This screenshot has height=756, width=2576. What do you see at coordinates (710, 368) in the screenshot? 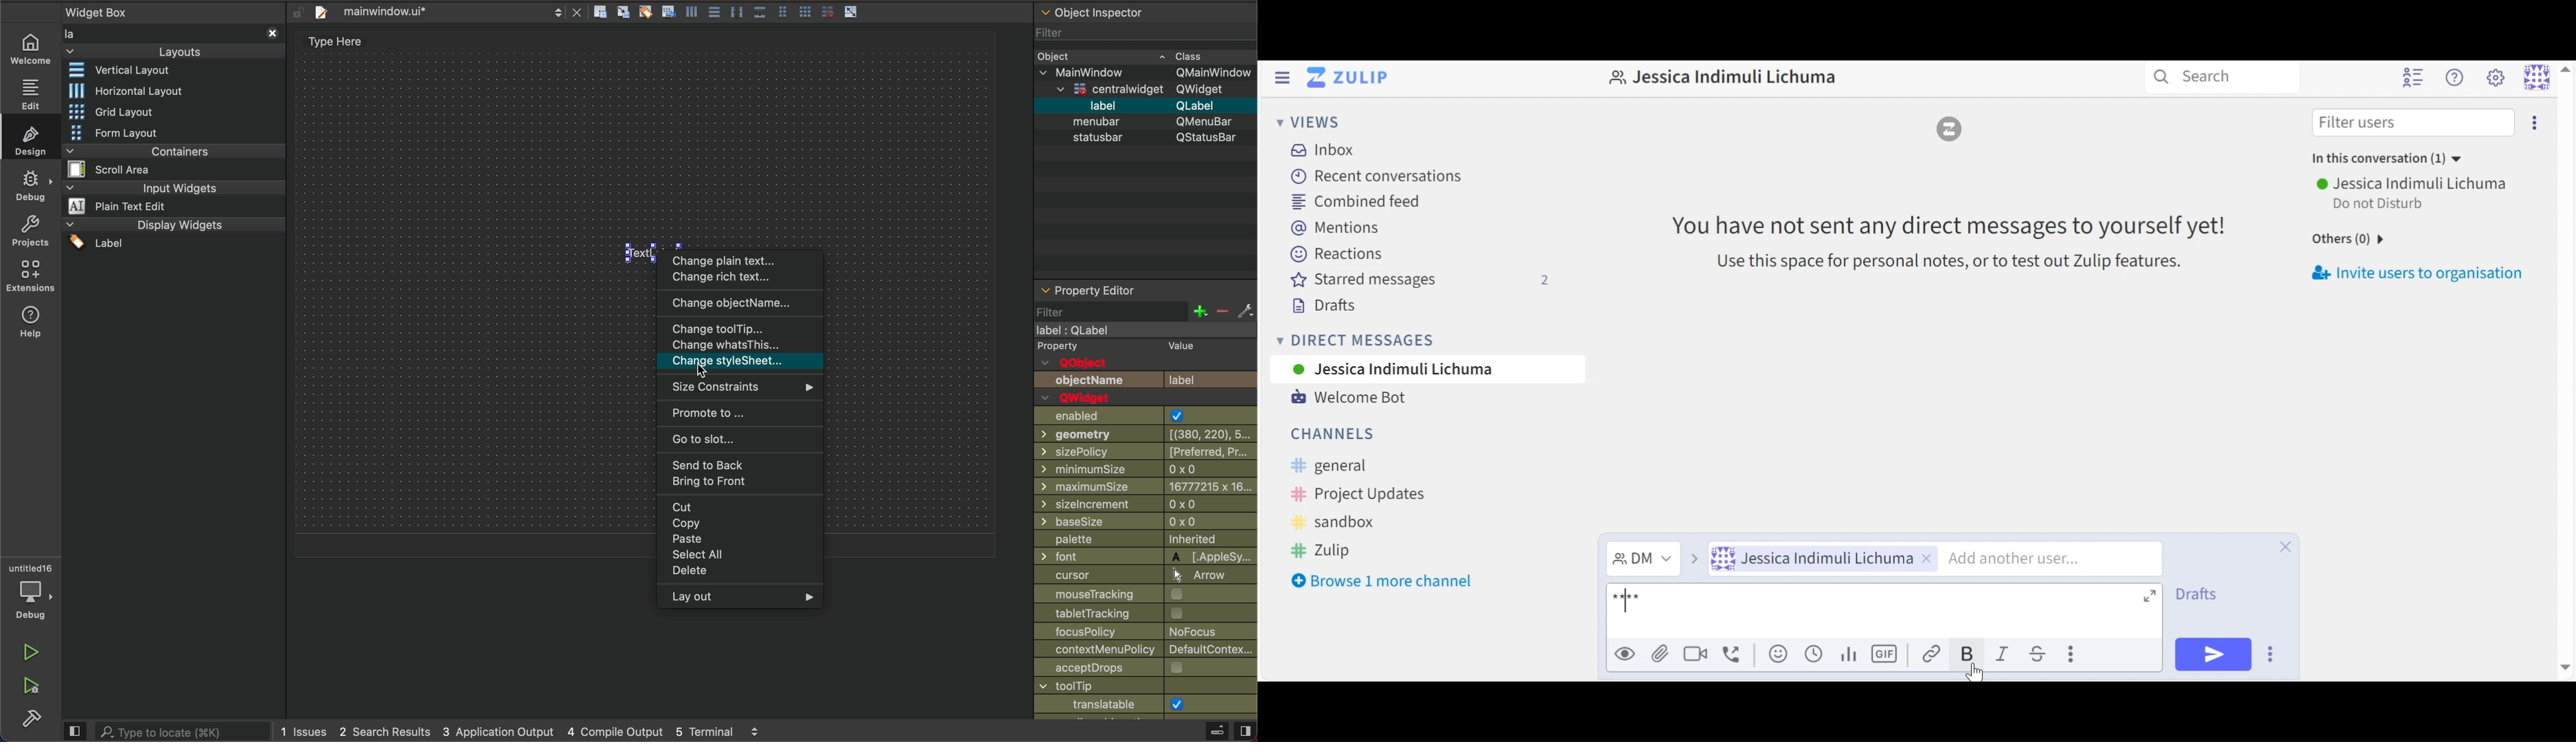
I see `cursor` at bounding box center [710, 368].